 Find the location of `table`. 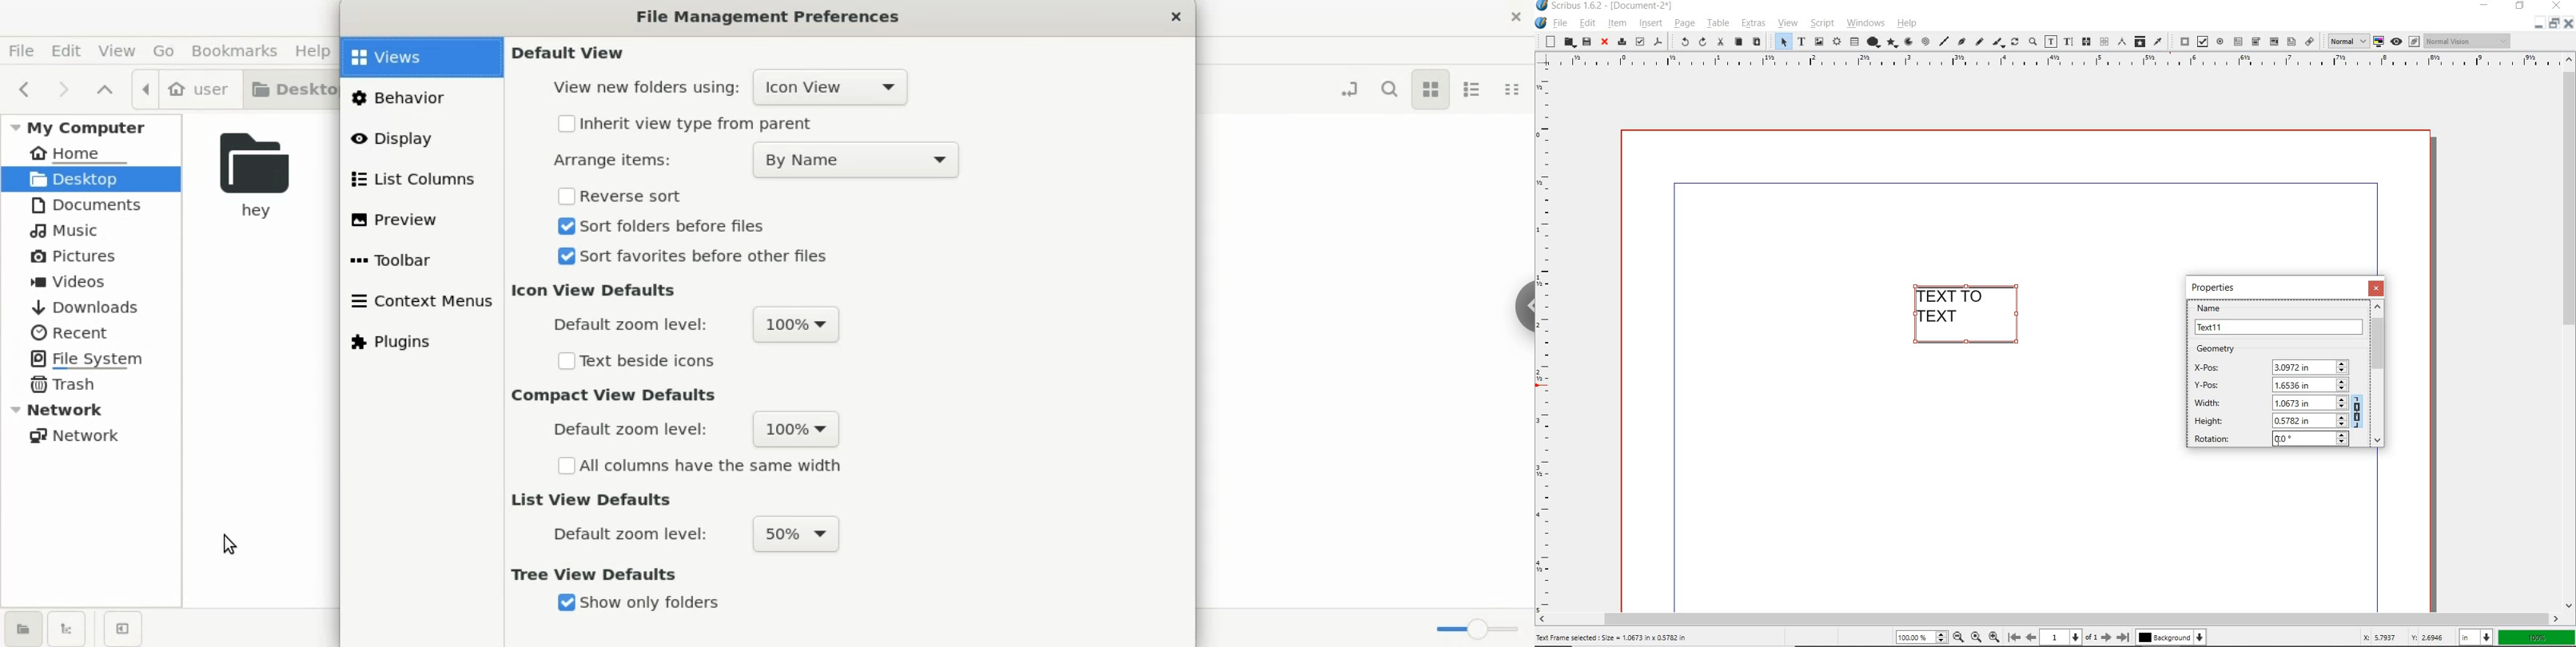

table is located at coordinates (1854, 42).